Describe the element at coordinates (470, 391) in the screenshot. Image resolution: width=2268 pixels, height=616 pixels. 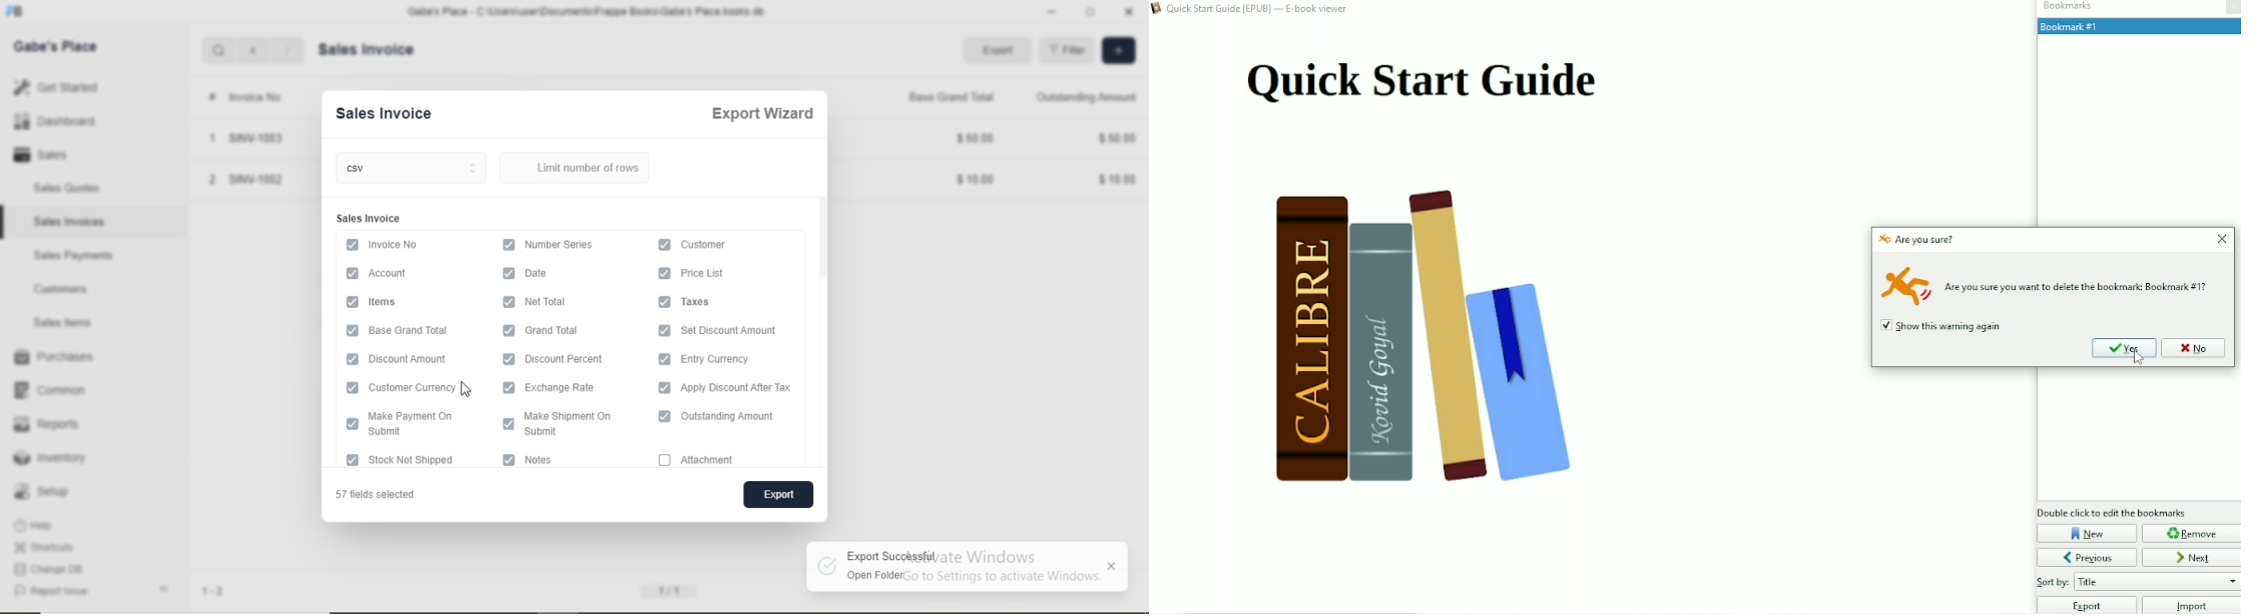
I see `cursor` at that location.